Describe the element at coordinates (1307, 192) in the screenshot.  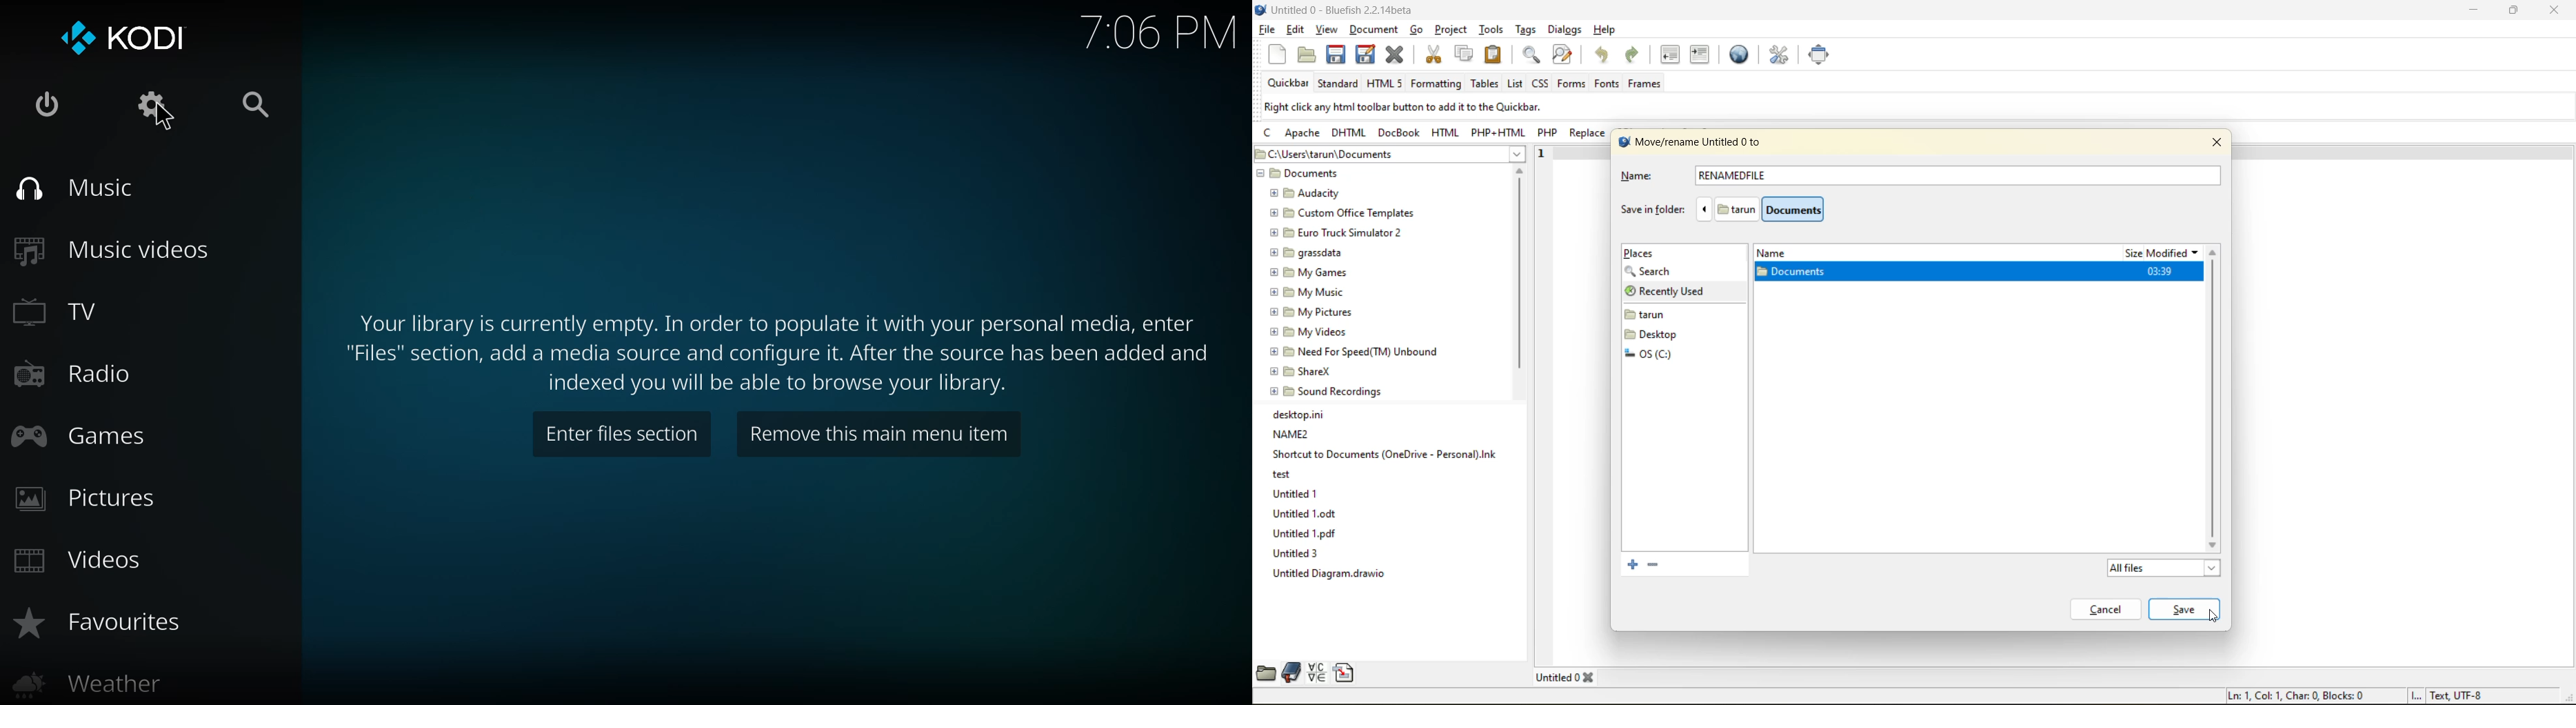
I see `Audacity` at that location.